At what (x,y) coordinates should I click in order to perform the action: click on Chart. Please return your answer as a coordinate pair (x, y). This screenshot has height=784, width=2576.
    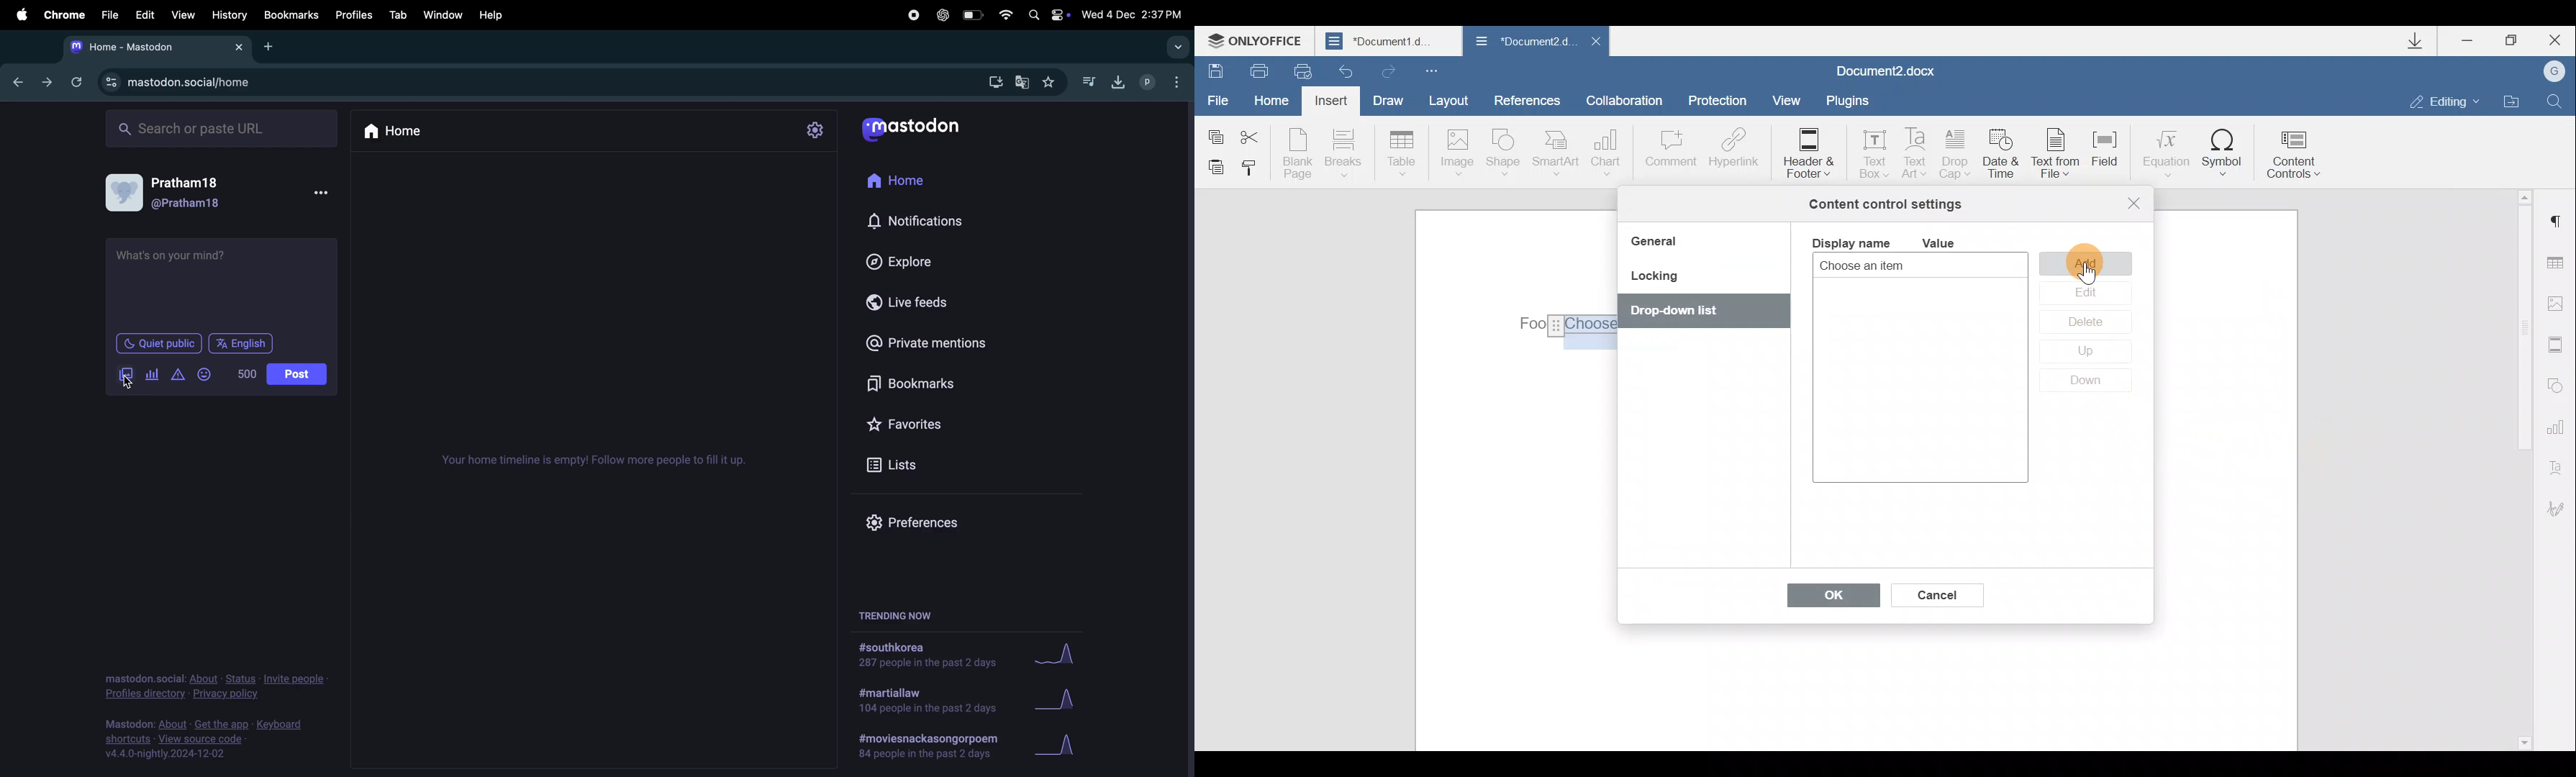
    Looking at the image, I should click on (1609, 153).